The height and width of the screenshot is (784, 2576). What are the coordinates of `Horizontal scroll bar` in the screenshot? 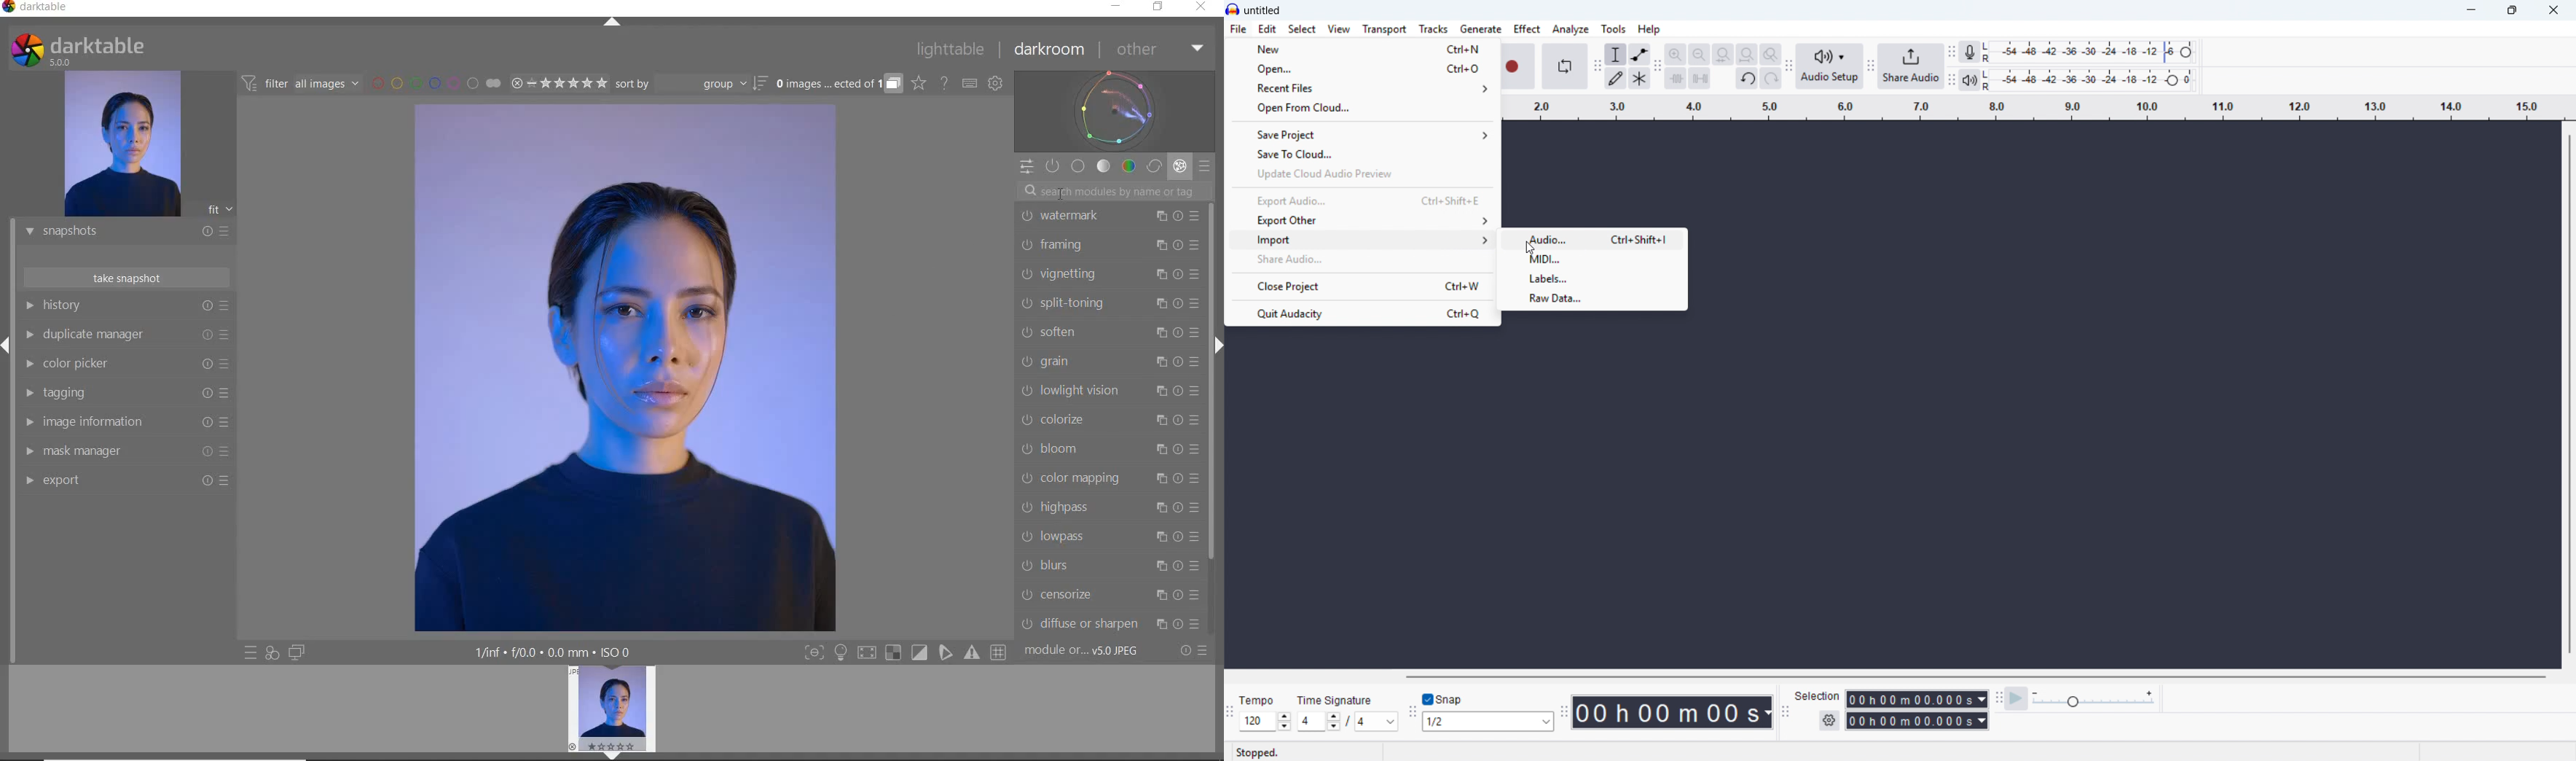 It's located at (1975, 677).